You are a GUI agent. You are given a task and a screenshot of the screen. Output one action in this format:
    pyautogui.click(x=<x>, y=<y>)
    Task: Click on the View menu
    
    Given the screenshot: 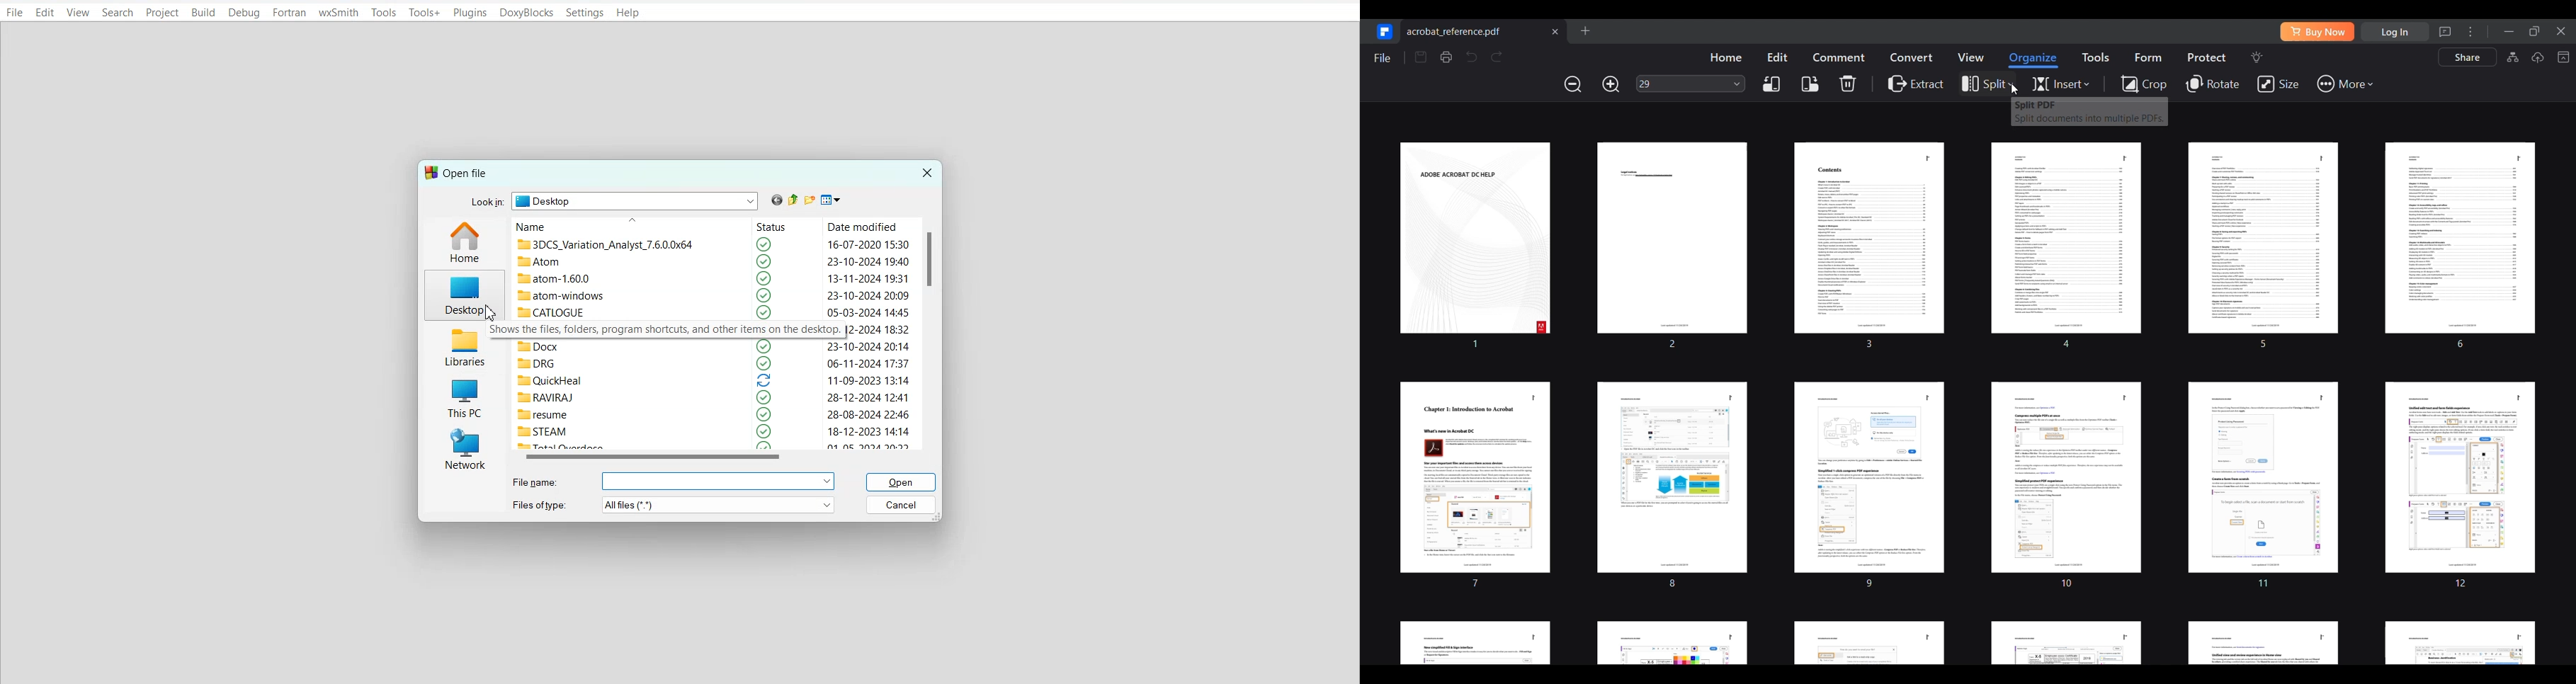 What is the action you would take?
    pyautogui.click(x=831, y=200)
    